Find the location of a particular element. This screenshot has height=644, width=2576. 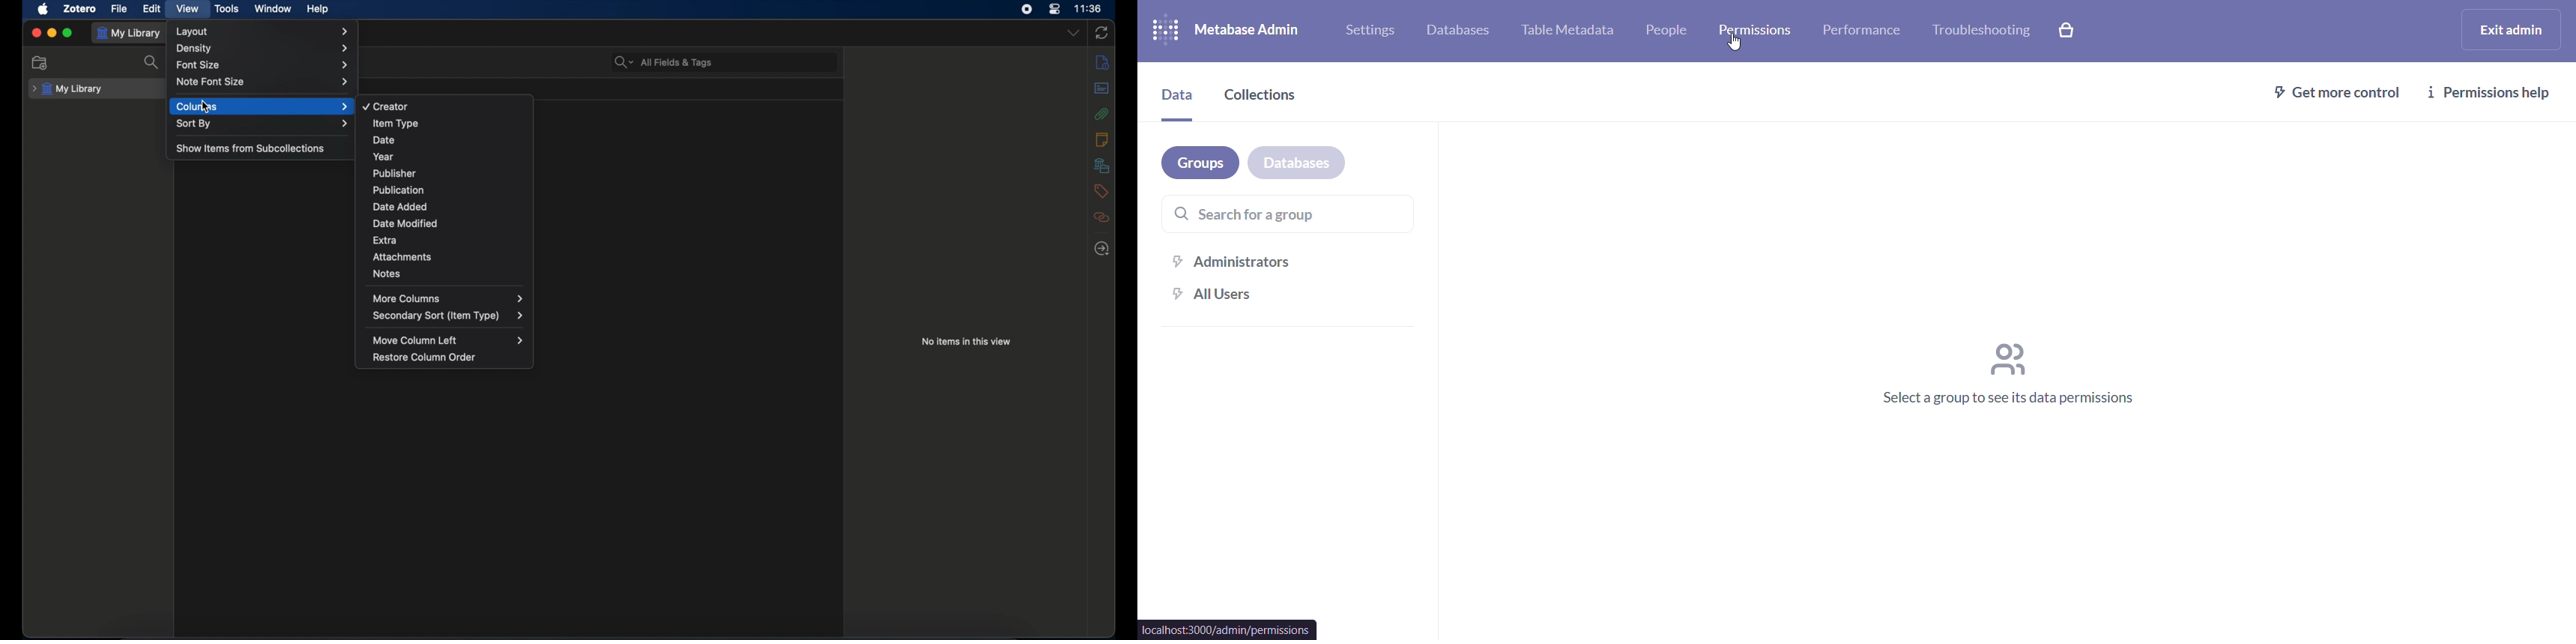

zotero is located at coordinates (79, 9).